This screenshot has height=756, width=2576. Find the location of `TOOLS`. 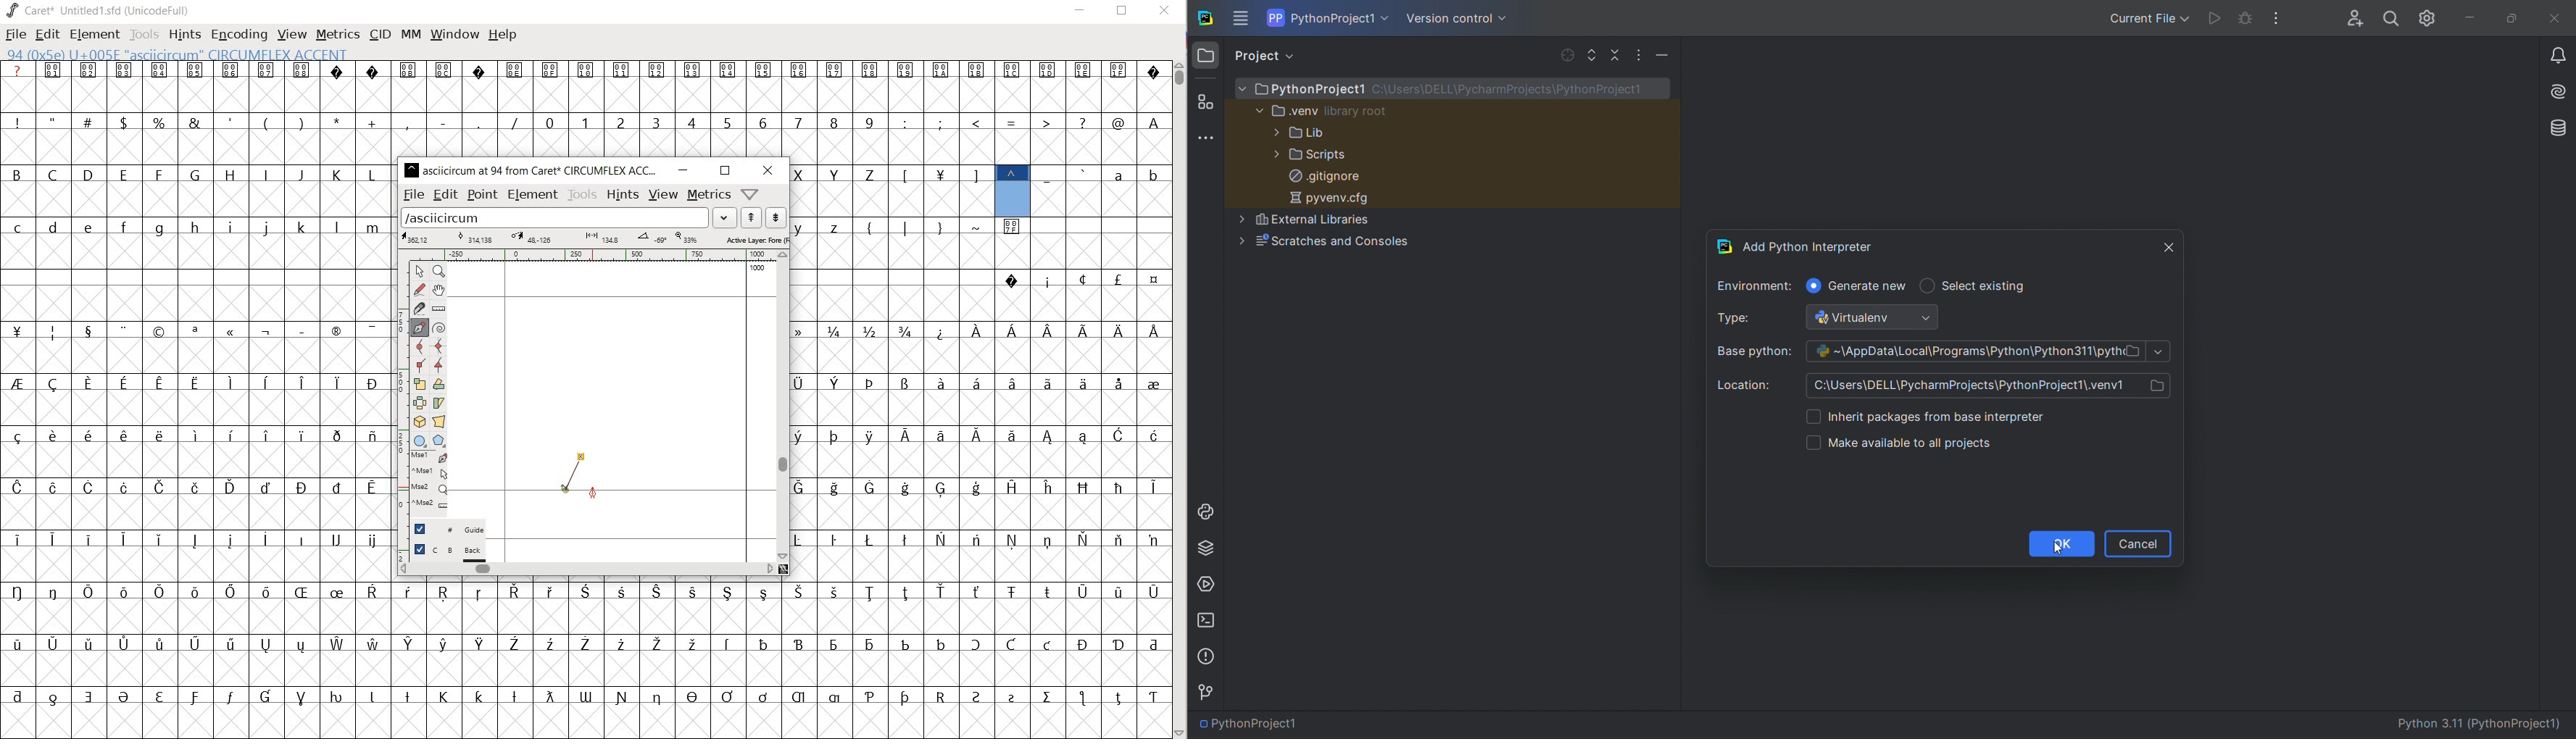

TOOLS is located at coordinates (144, 34).